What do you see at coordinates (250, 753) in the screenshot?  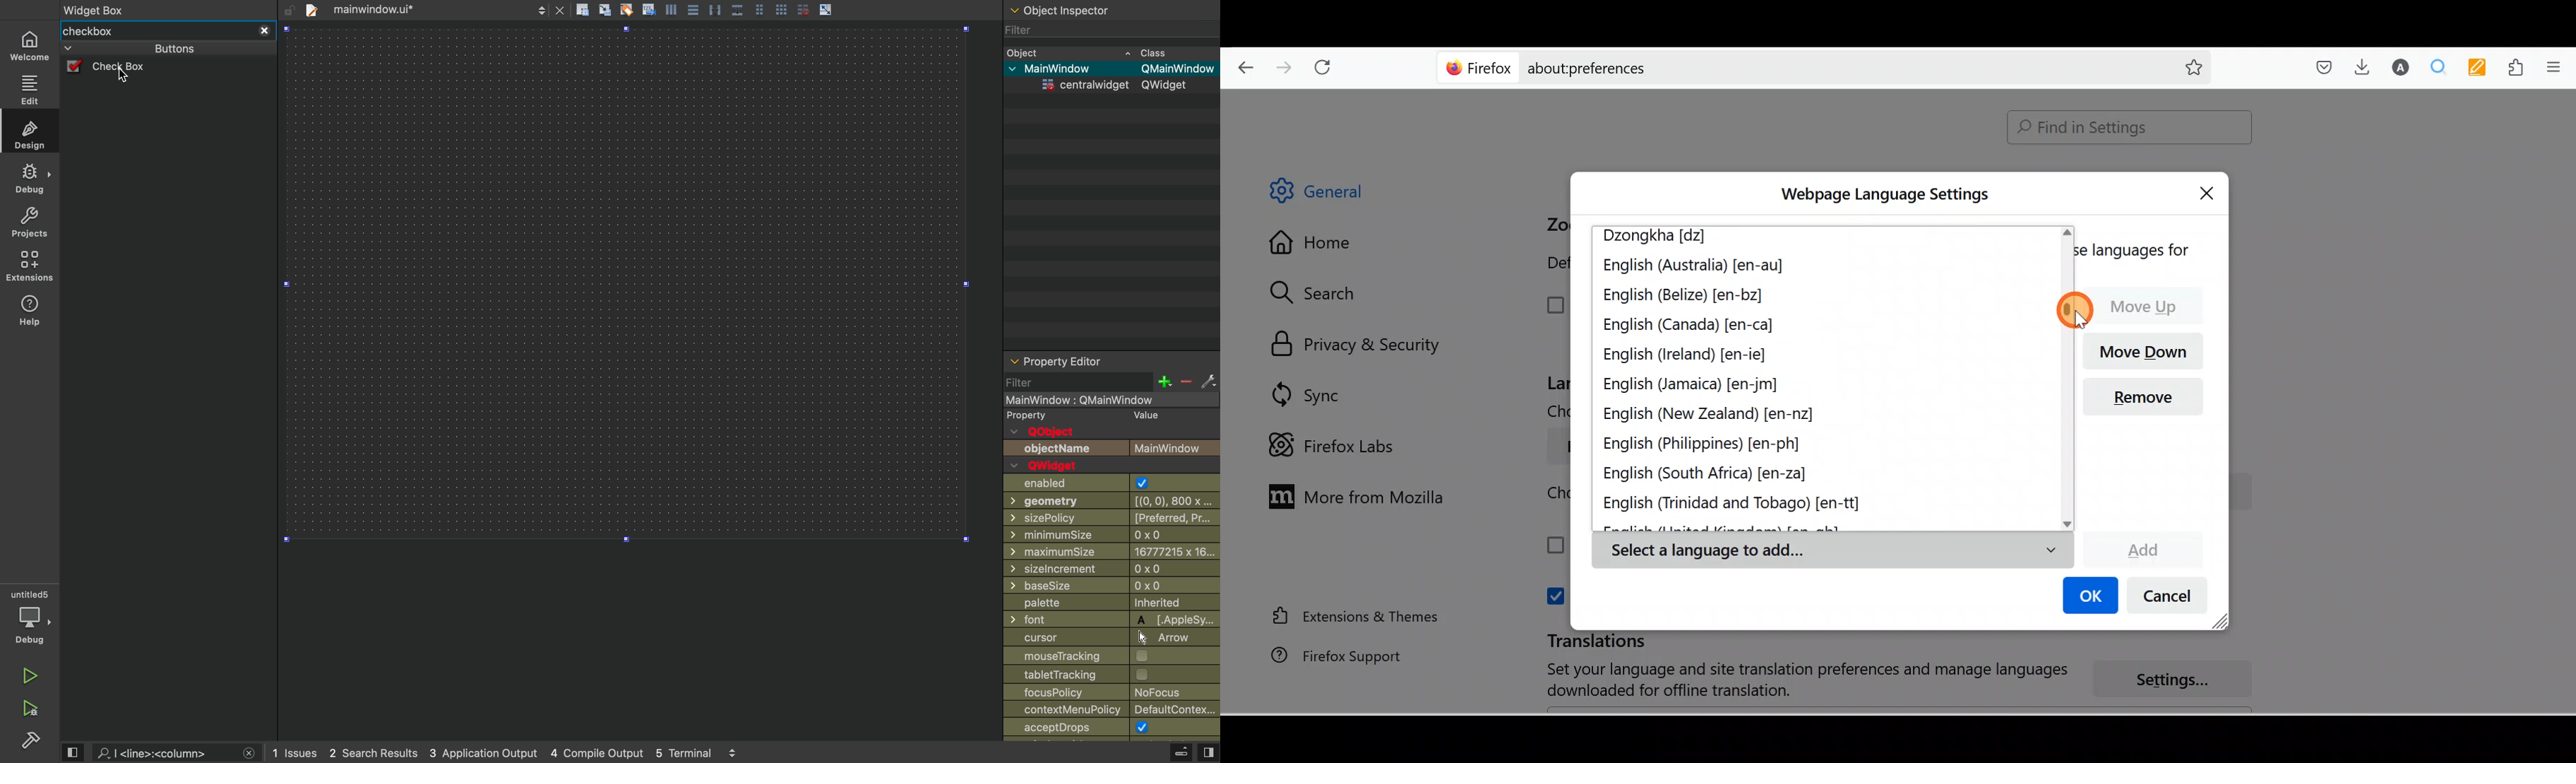 I see `close` at bounding box center [250, 753].